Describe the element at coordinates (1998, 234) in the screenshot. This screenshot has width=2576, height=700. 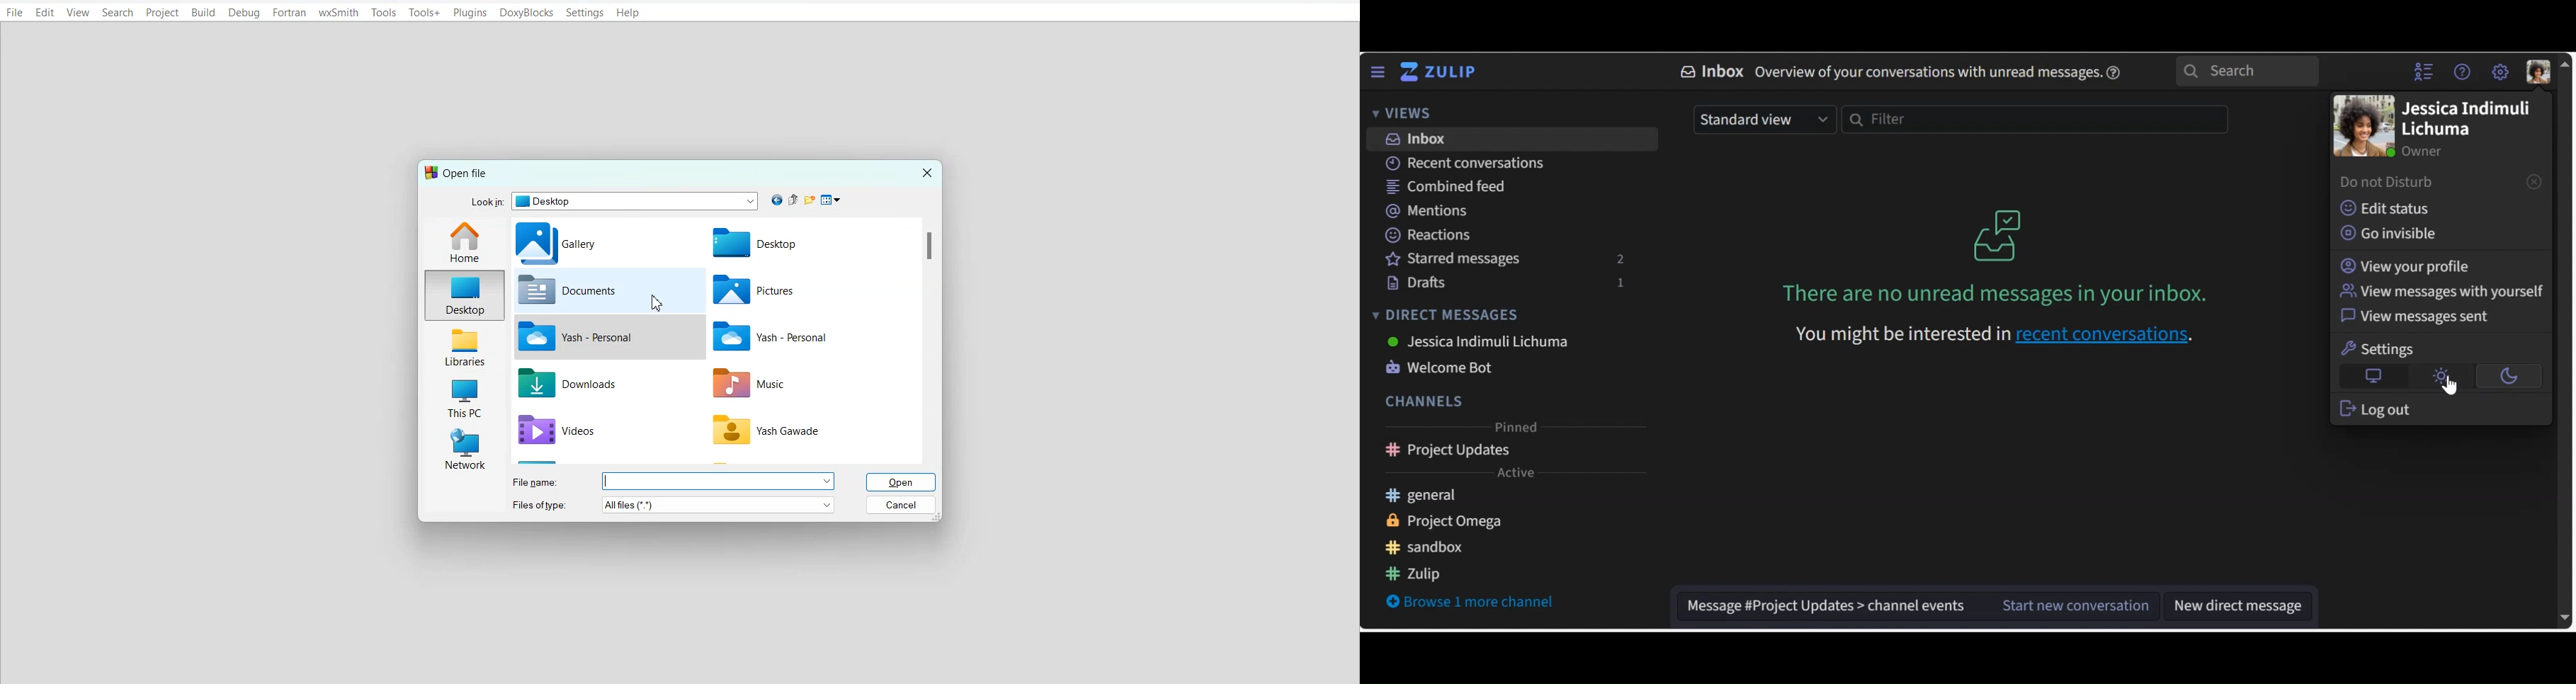
I see `inbox logo` at that location.